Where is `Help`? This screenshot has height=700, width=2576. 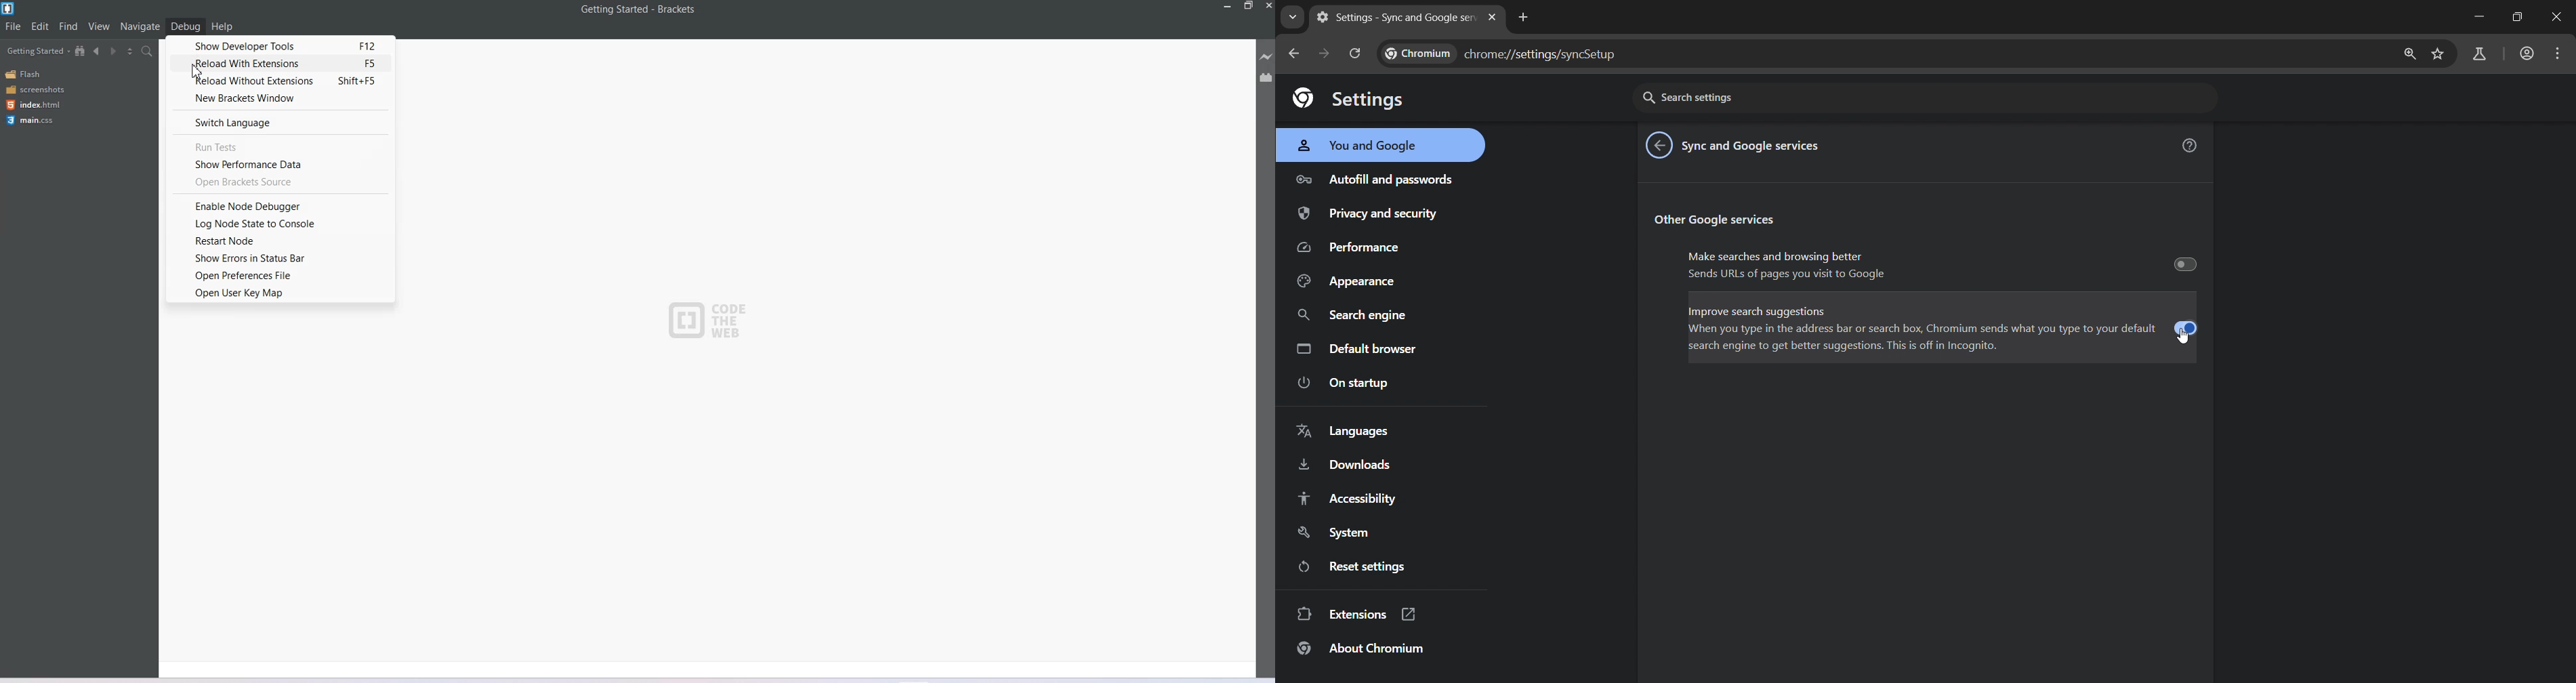 Help is located at coordinates (222, 27).